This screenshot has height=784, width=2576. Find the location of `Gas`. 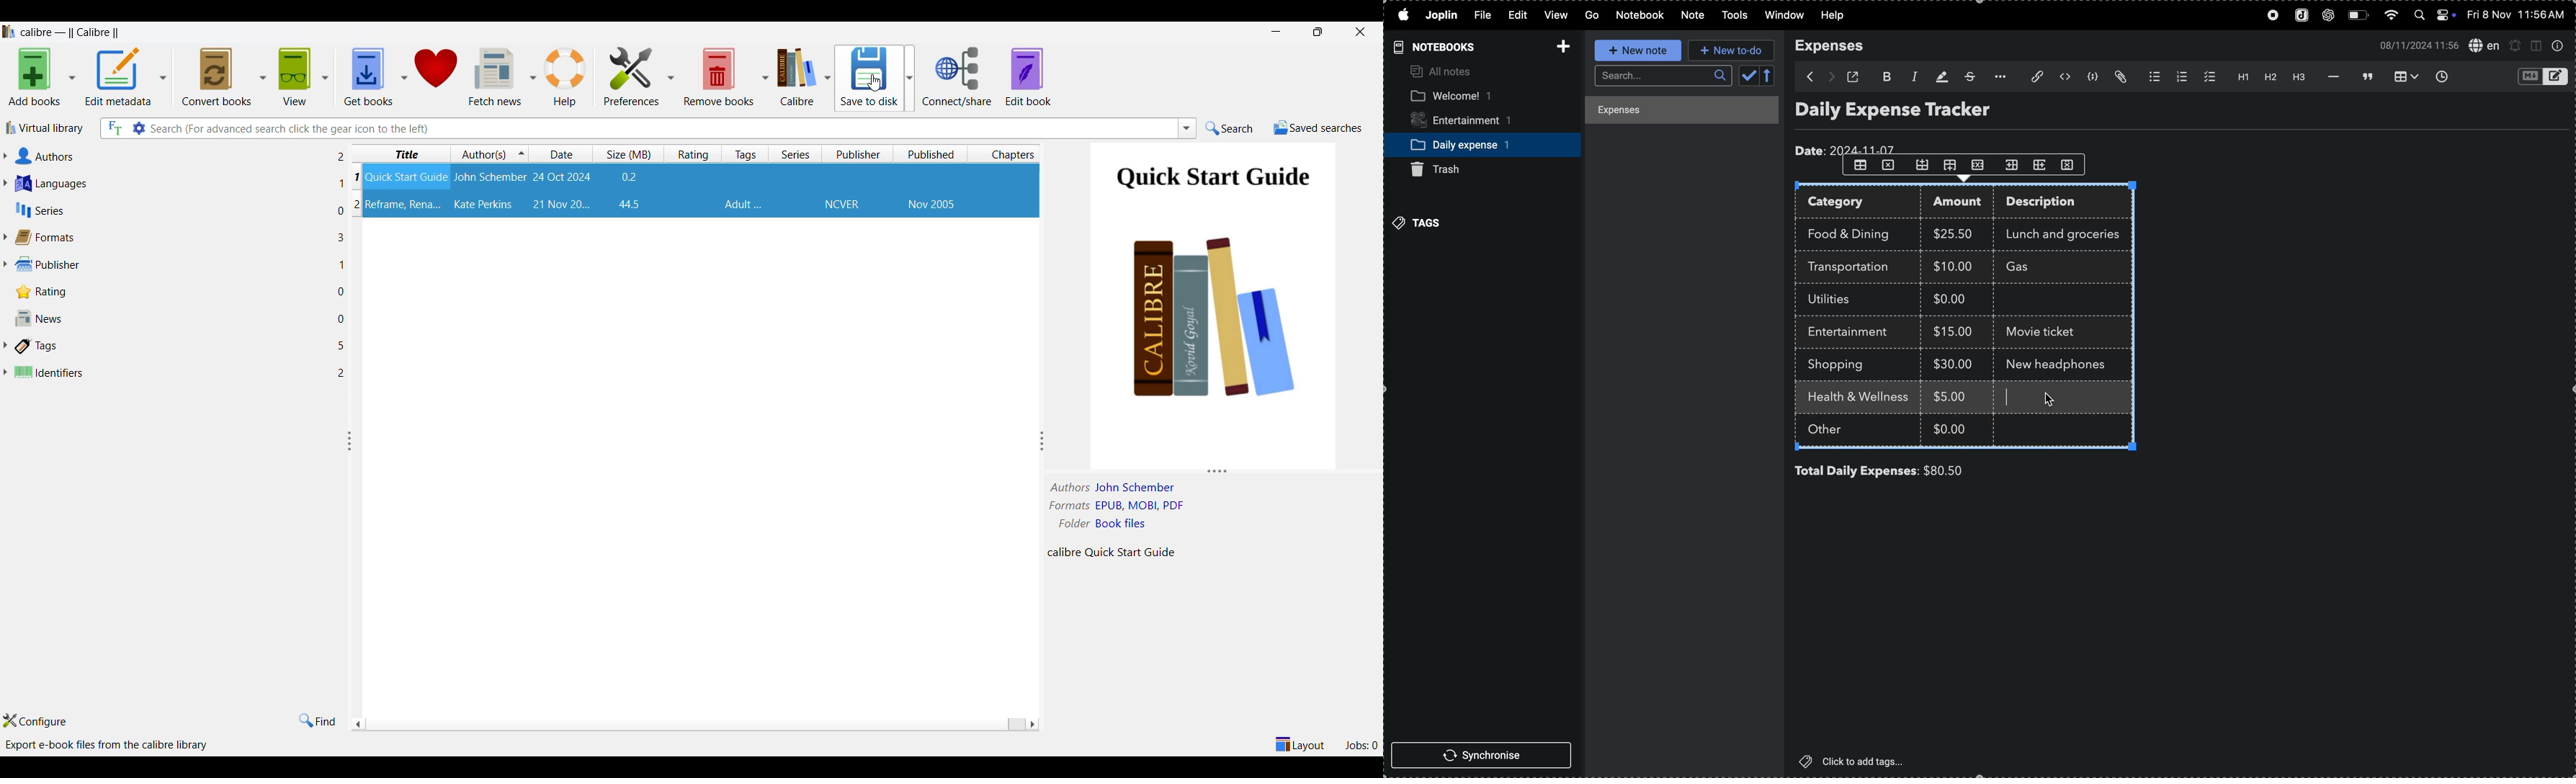

Gas is located at coordinates (2036, 268).